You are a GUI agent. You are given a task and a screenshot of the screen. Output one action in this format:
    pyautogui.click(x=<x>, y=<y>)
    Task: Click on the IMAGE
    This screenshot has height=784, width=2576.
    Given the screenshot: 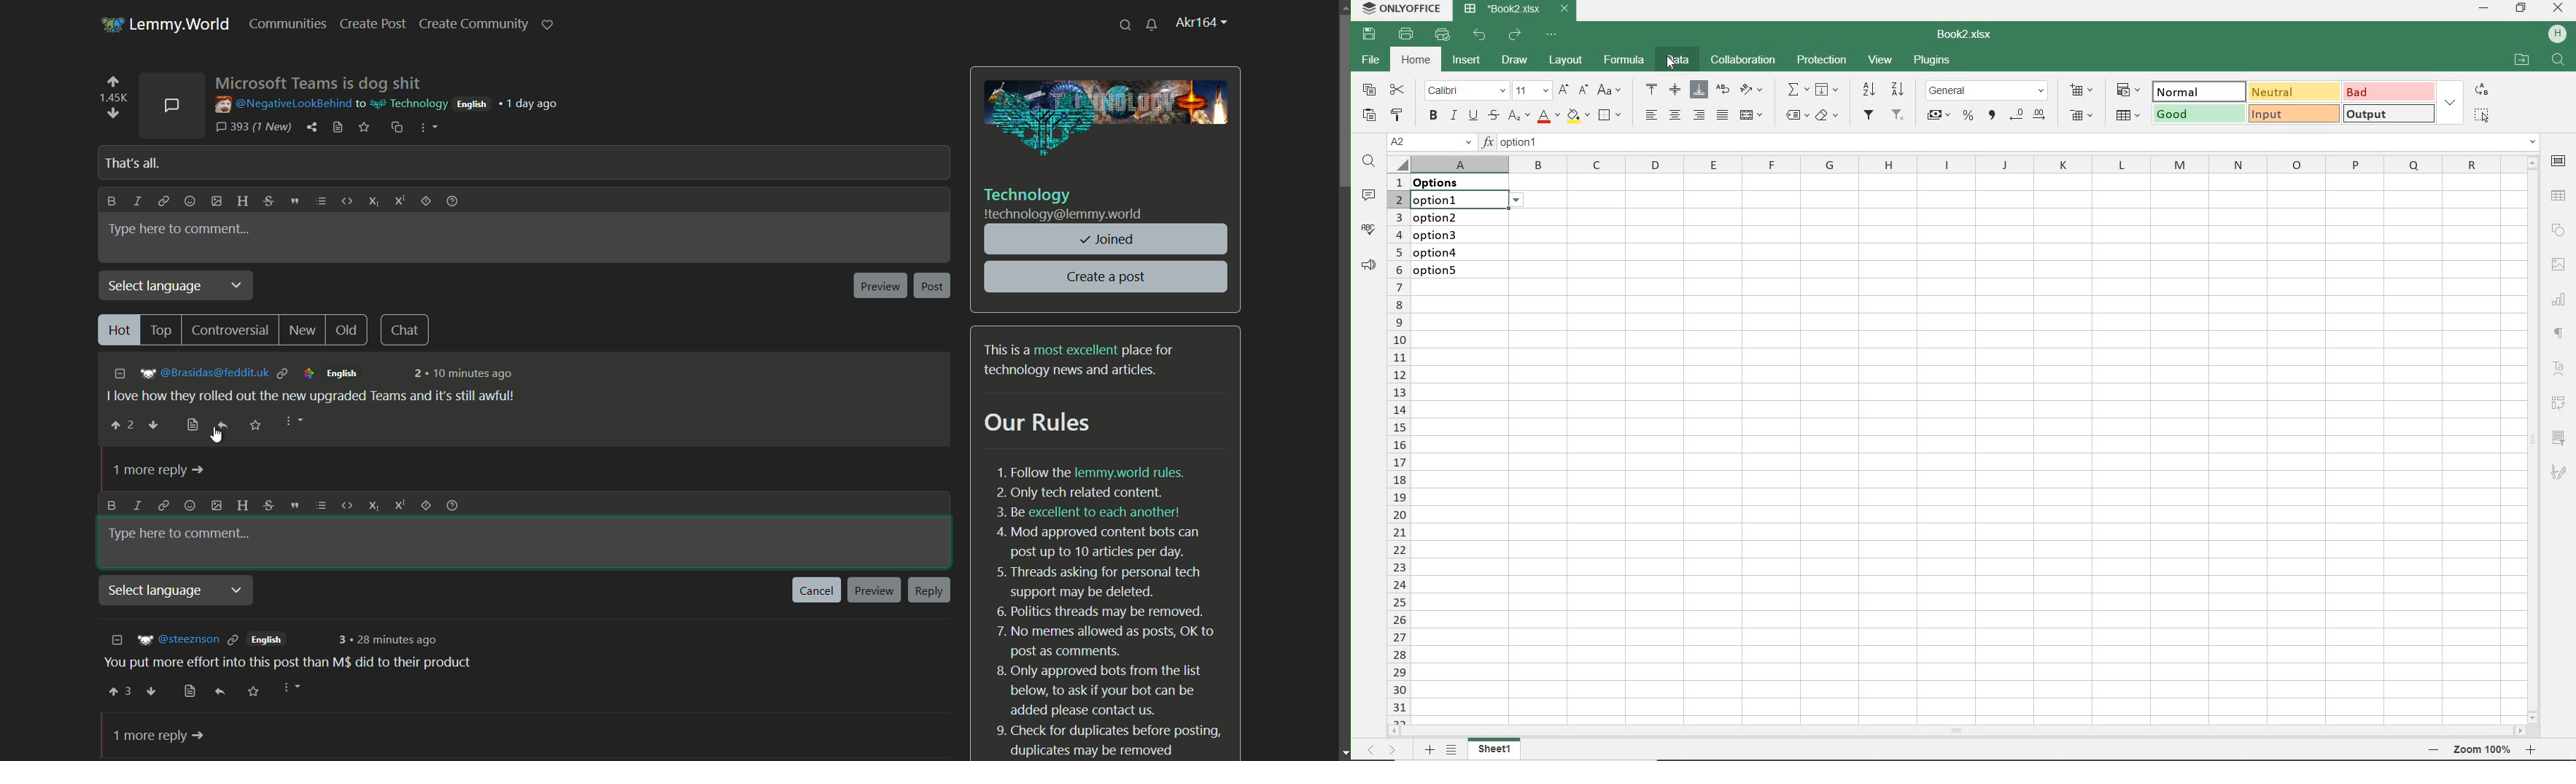 What is the action you would take?
    pyautogui.click(x=2560, y=265)
    